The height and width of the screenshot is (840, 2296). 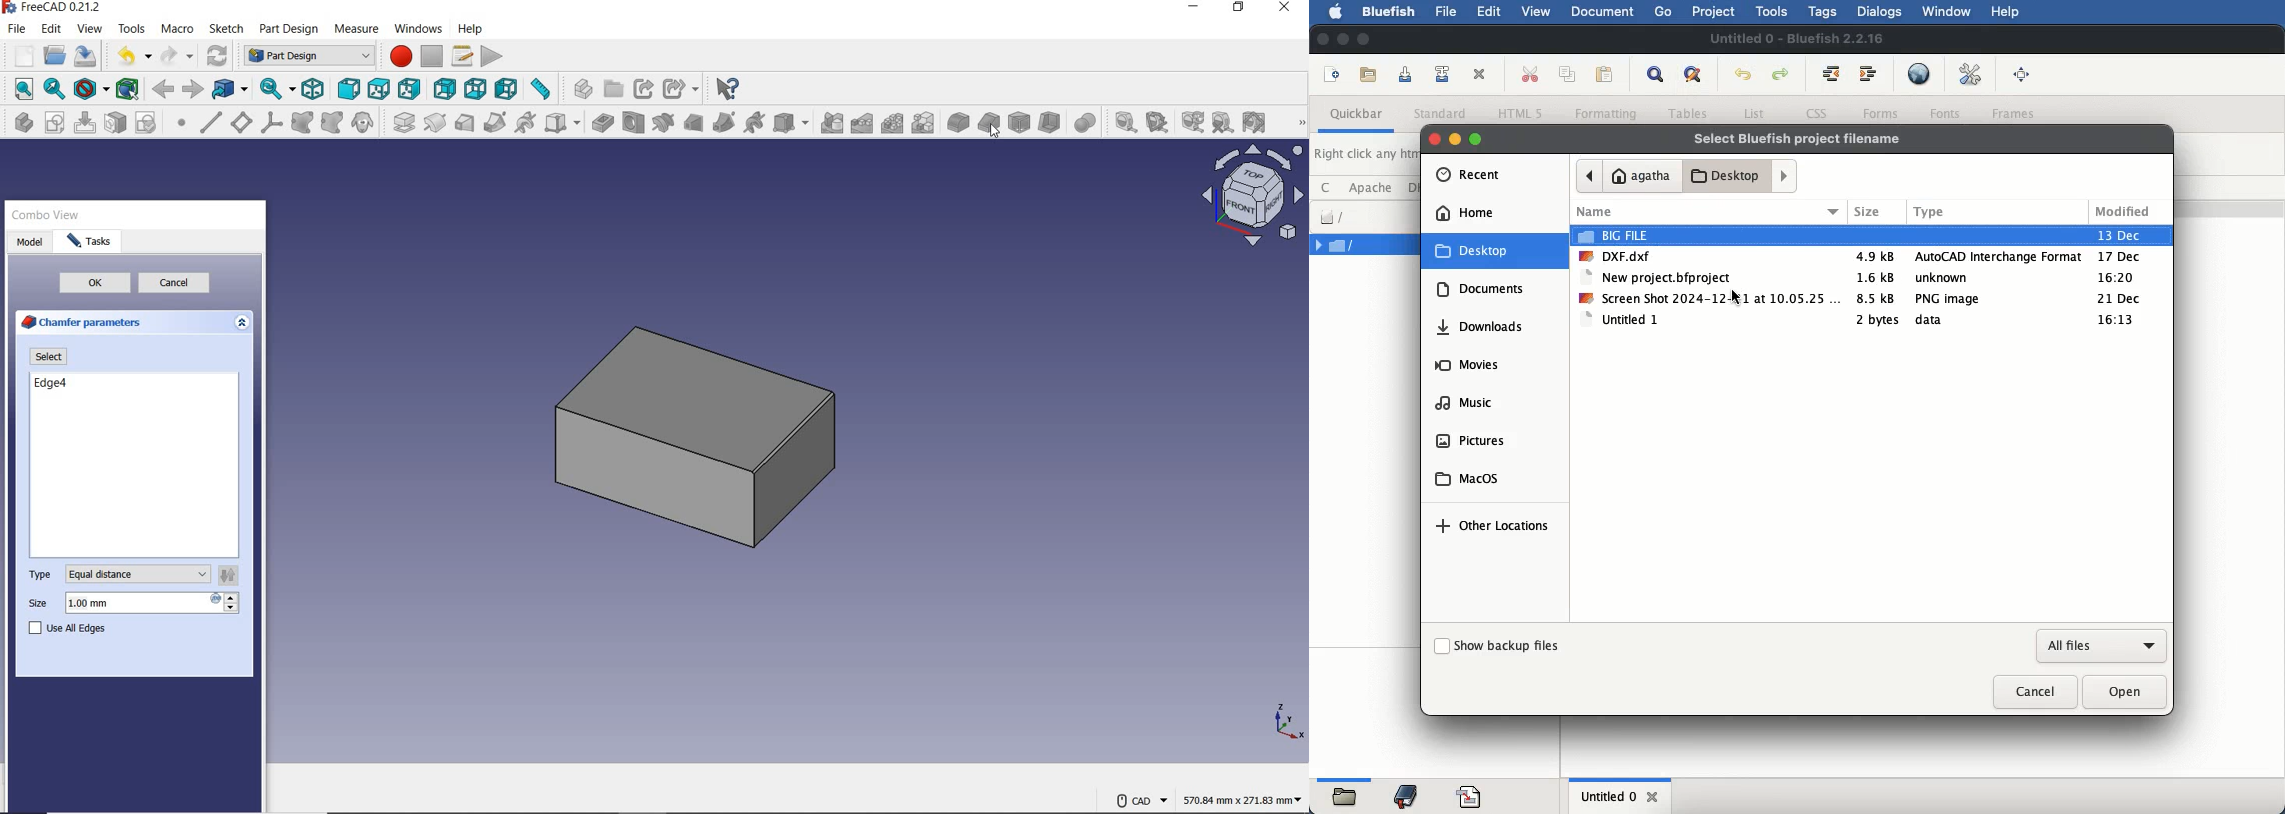 What do you see at coordinates (349, 88) in the screenshot?
I see `front` at bounding box center [349, 88].